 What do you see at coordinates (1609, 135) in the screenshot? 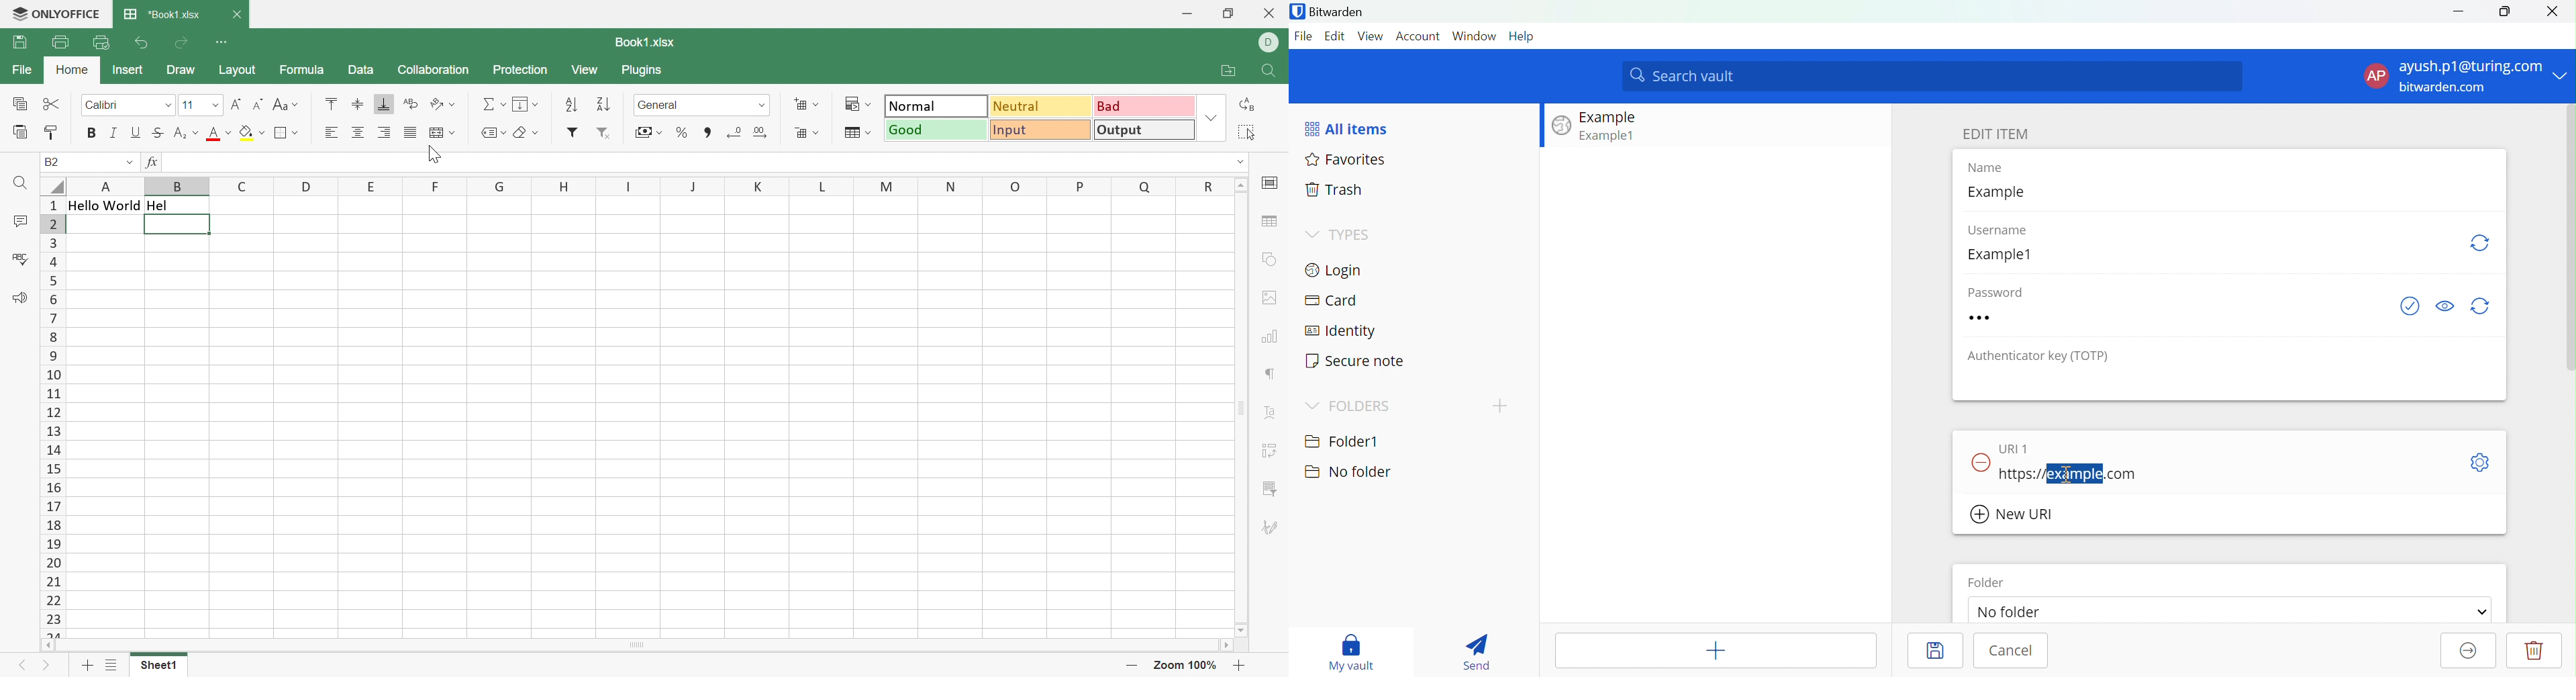
I see `Example1` at bounding box center [1609, 135].